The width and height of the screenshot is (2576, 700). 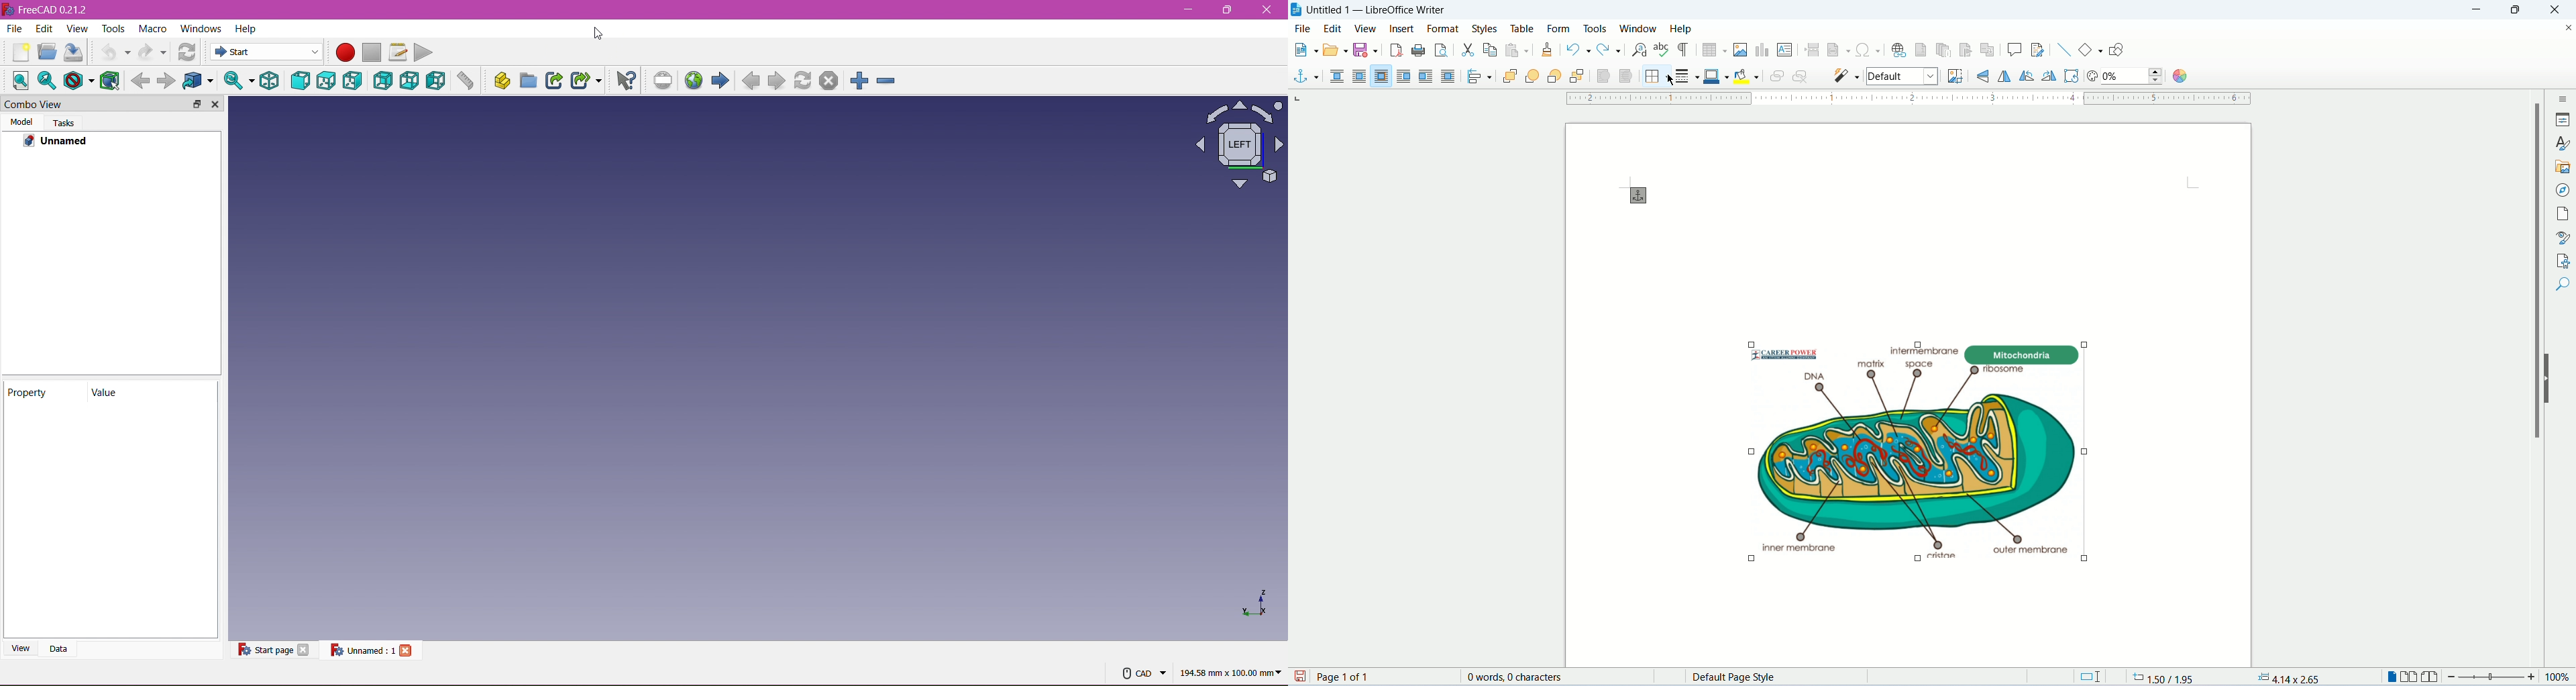 What do you see at coordinates (466, 81) in the screenshot?
I see `Measure` at bounding box center [466, 81].